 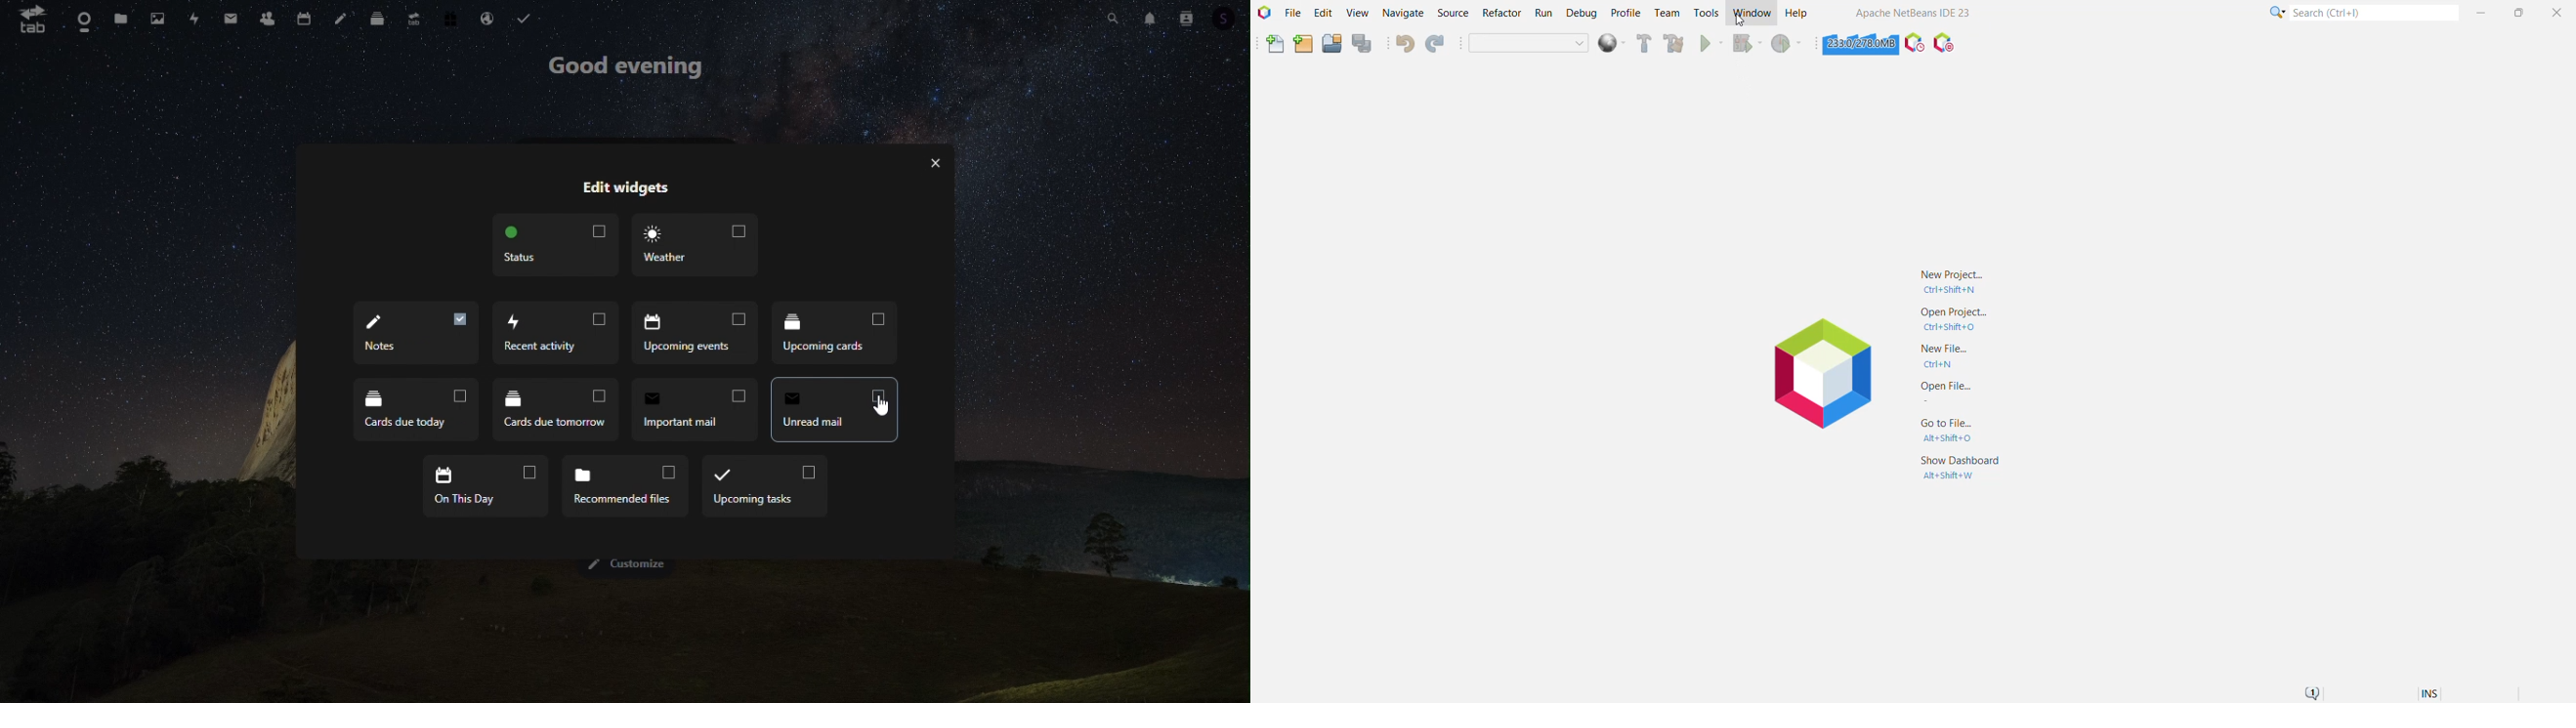 What do you see at coordinates (194, 18) in the screenshot?
I see `Activity` at bounding box center [194, 18].